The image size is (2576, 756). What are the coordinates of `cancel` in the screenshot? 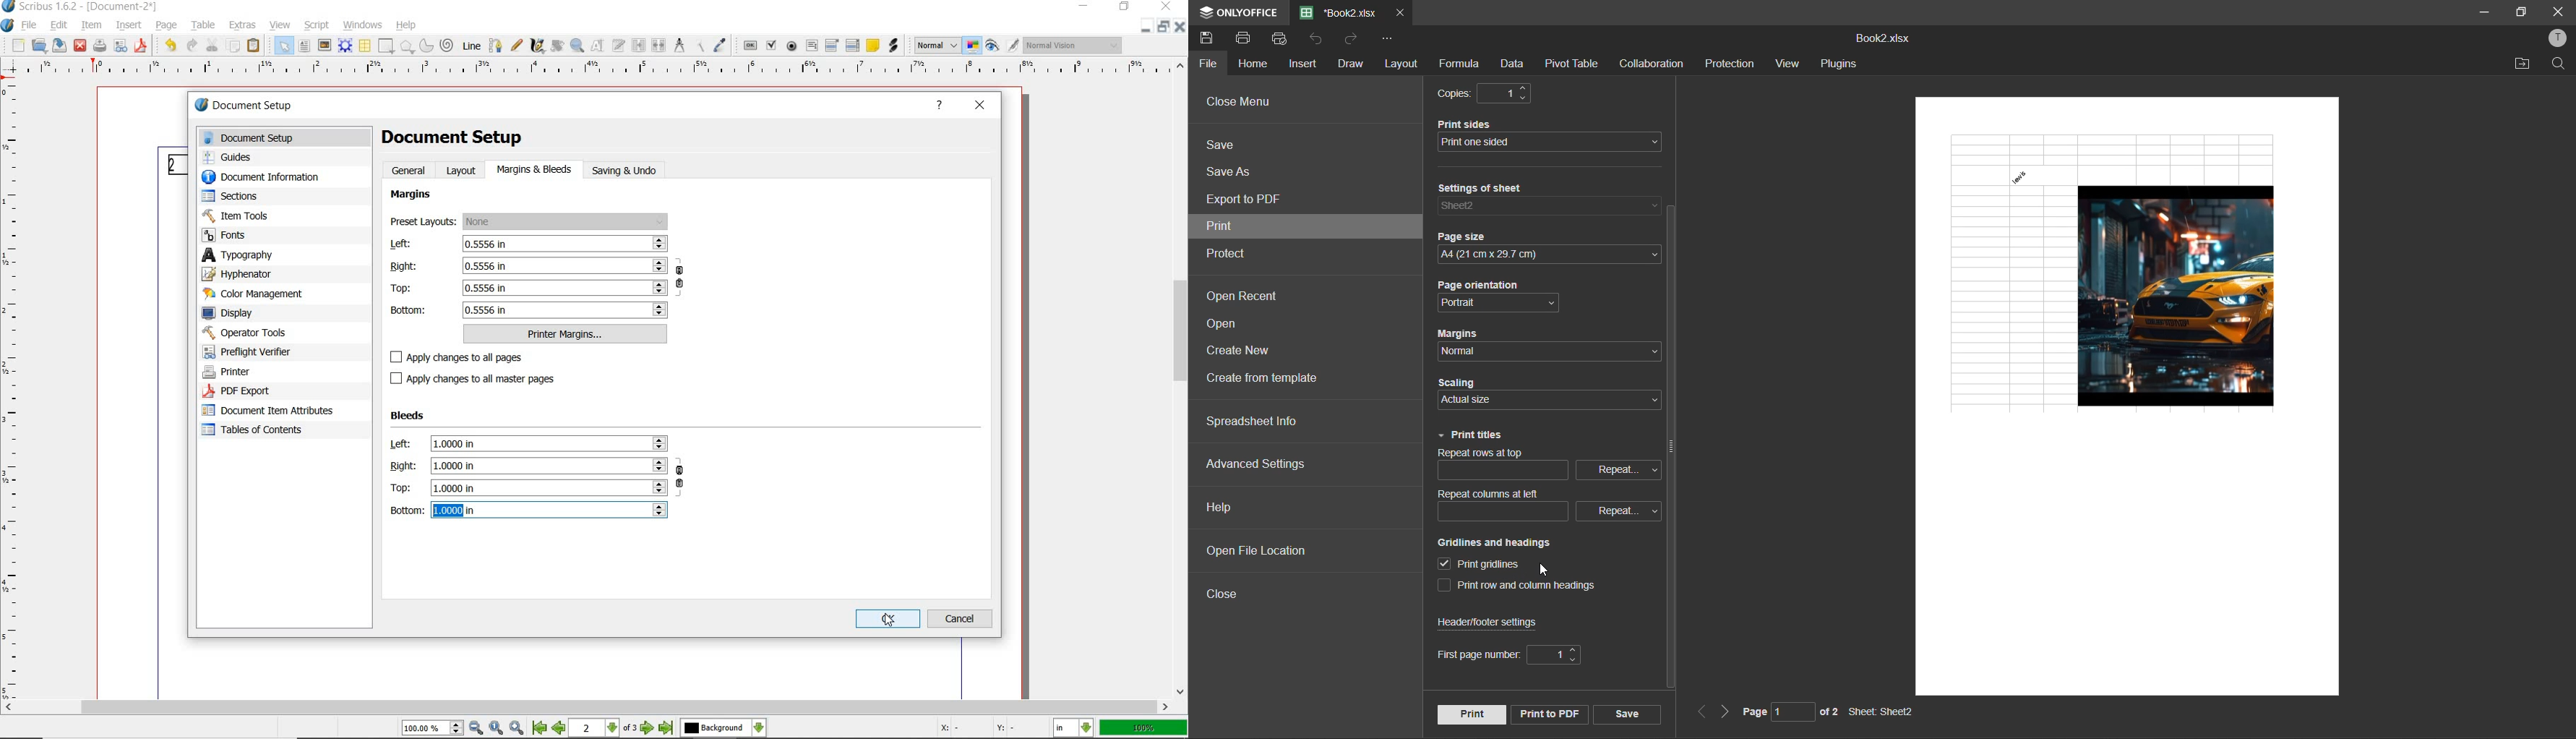 It's located at (962, 618).